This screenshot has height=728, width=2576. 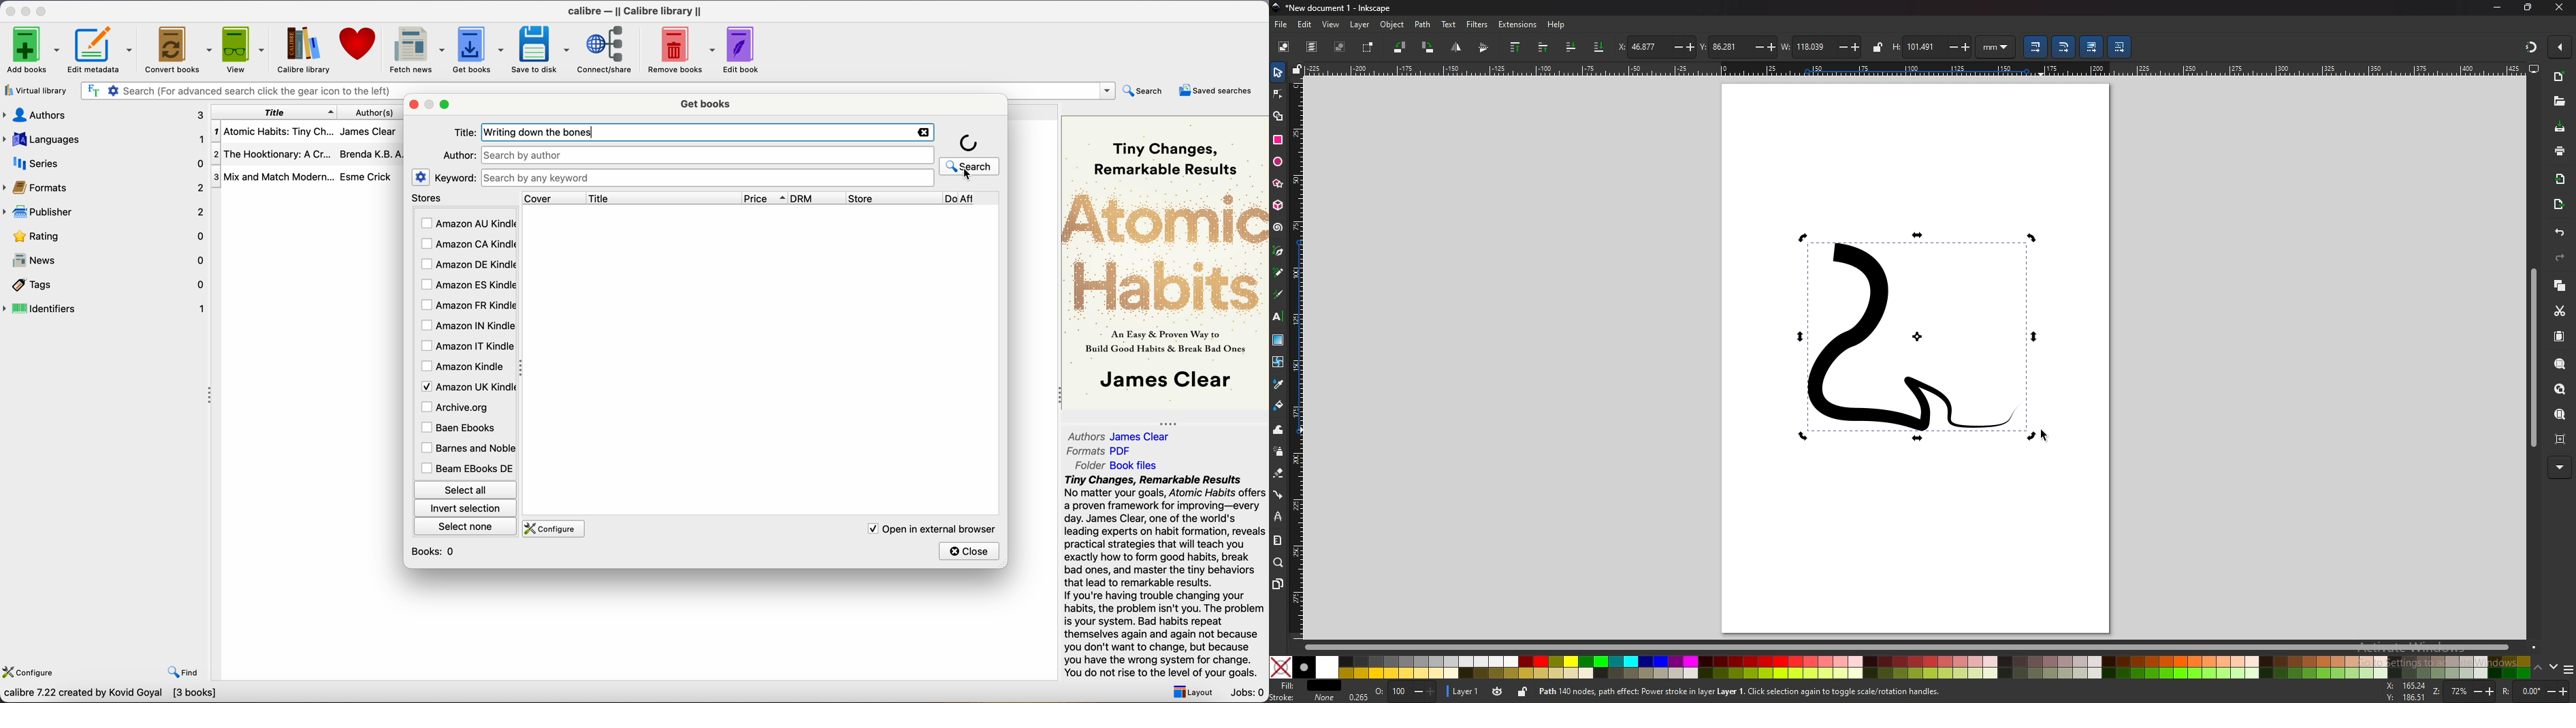 I want to click on search bar, so click(x=239, y=91).